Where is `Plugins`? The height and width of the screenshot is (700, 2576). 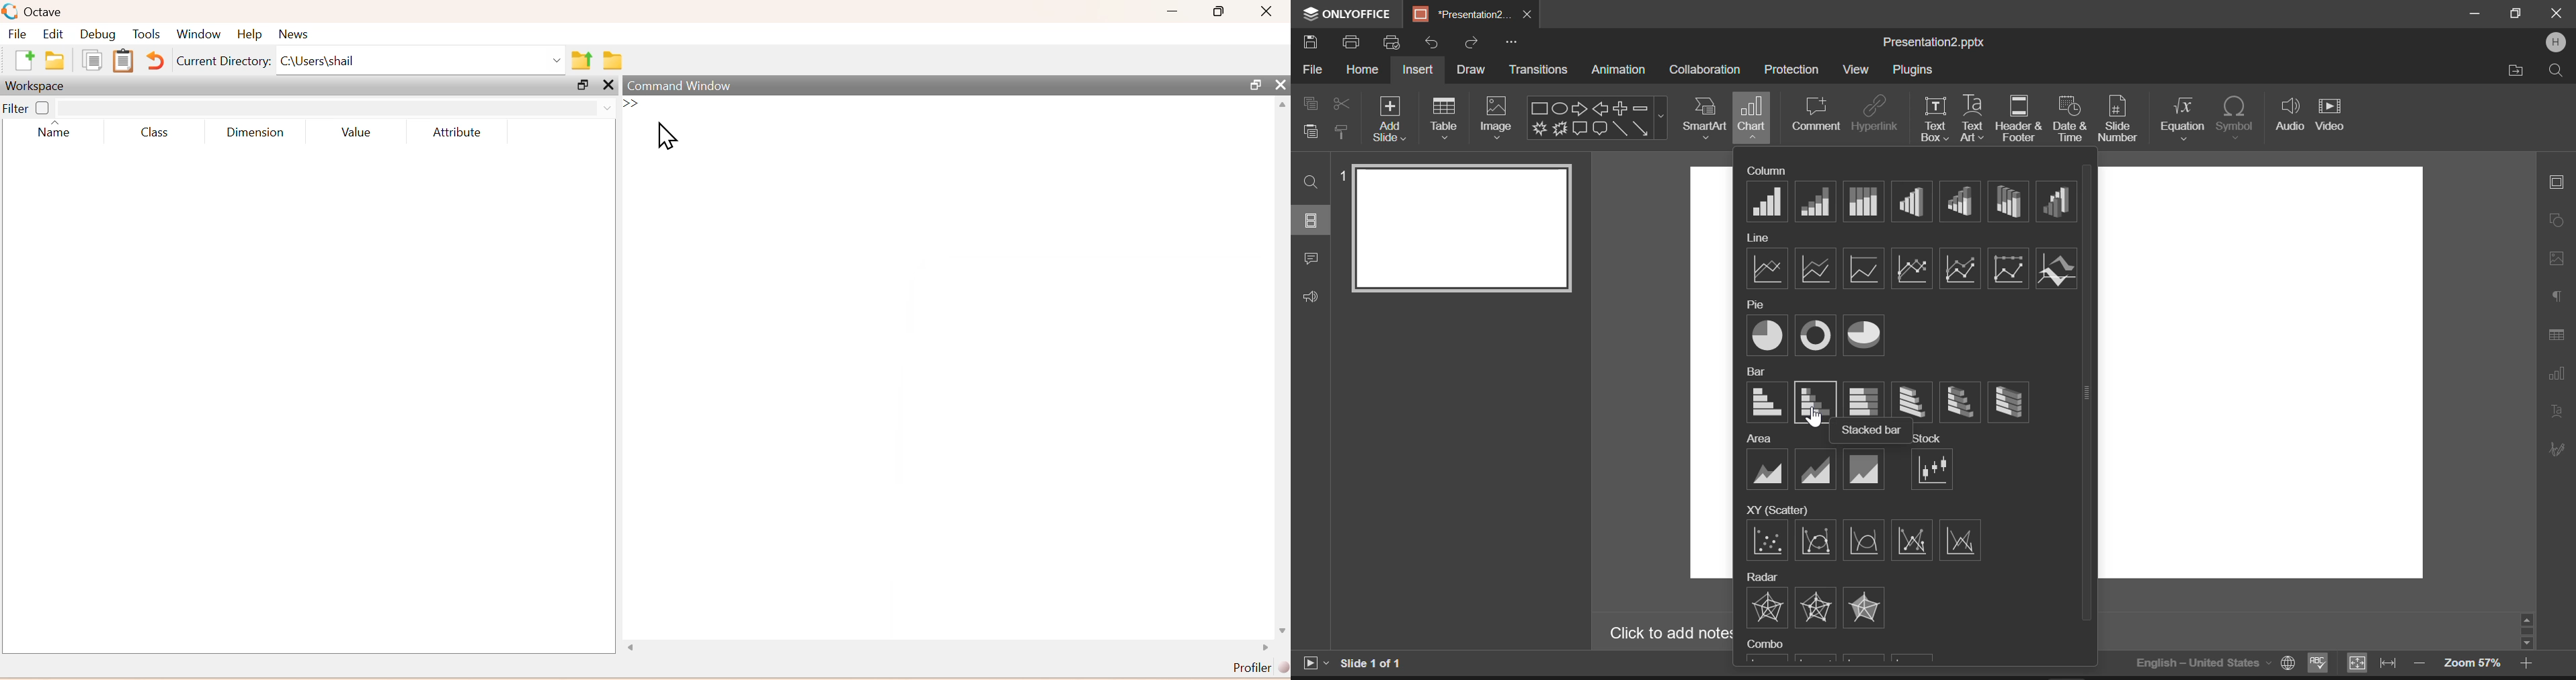
Plugins is located at coordinates (1912, 71).